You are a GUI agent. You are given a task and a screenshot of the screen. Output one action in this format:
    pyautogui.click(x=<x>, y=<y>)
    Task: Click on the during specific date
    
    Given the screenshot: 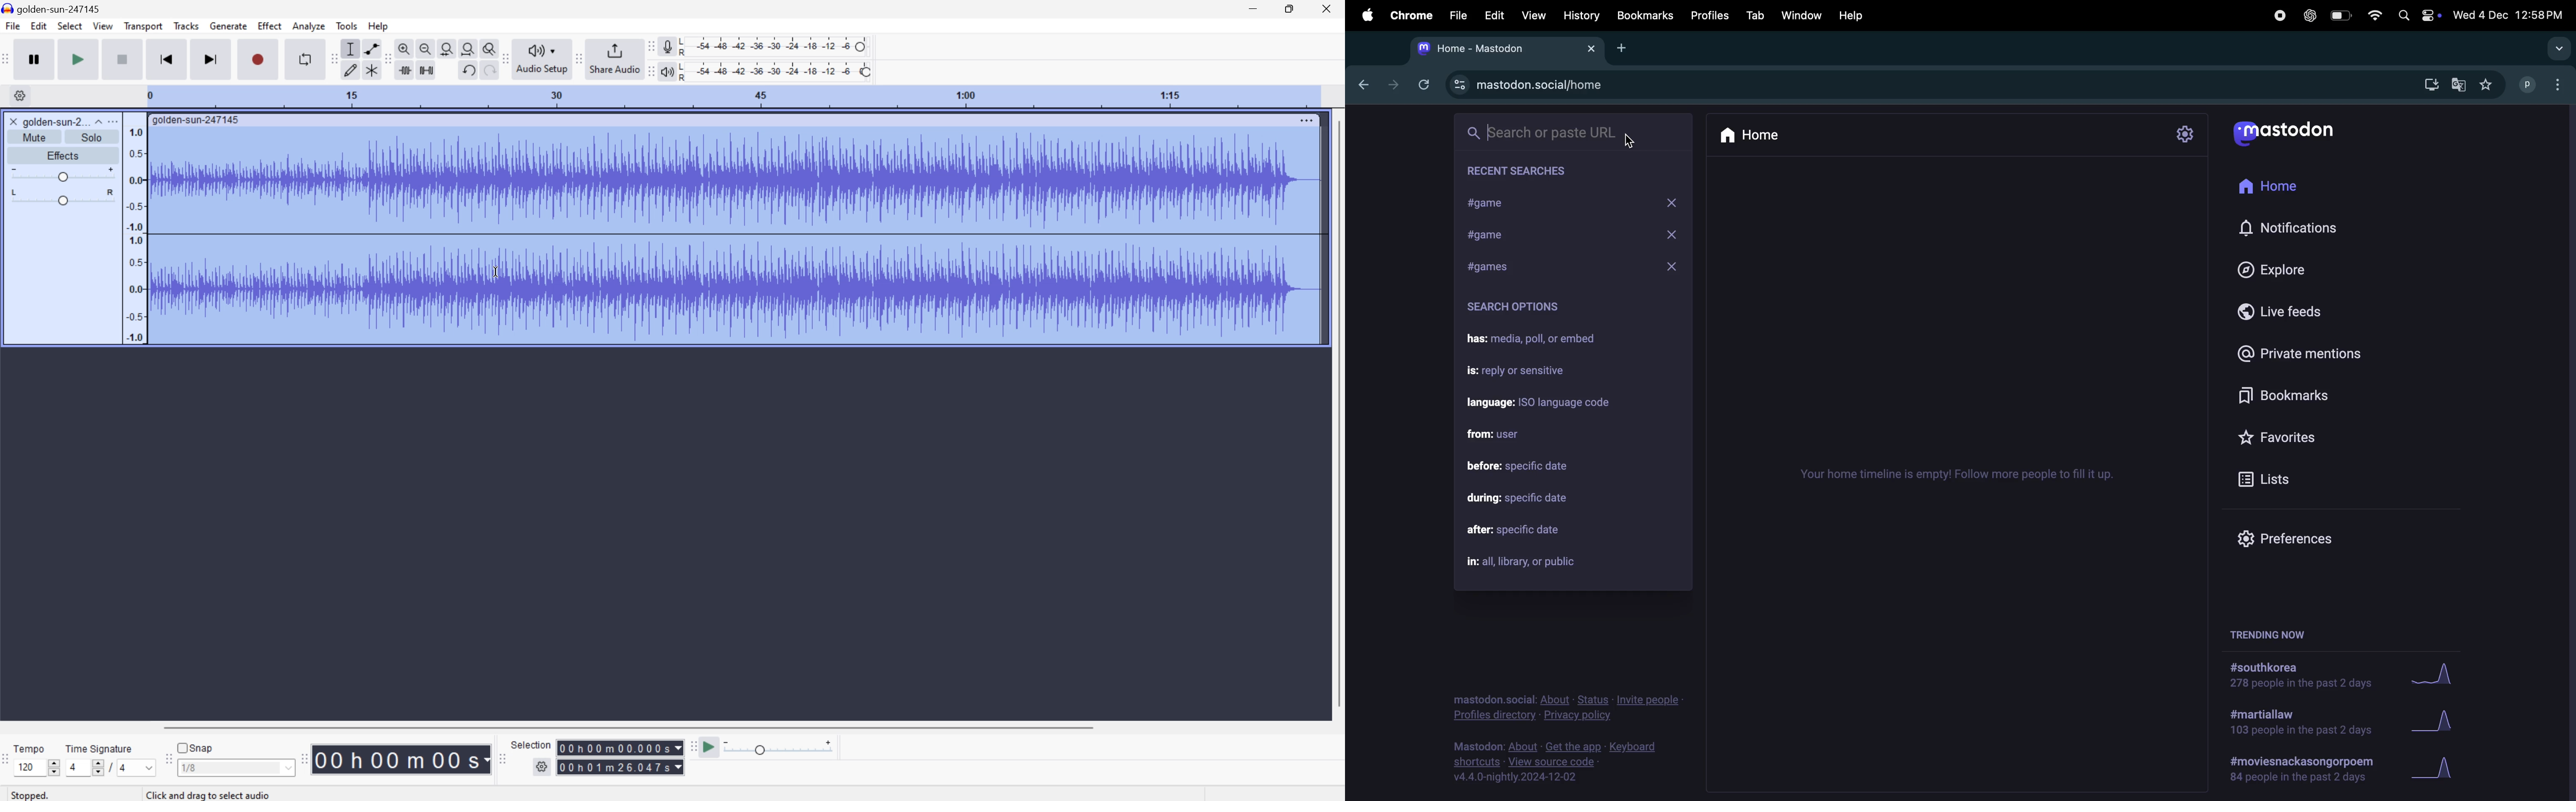 What is the action you would take?
    pyautogui.click(x=1525, y=497)
    